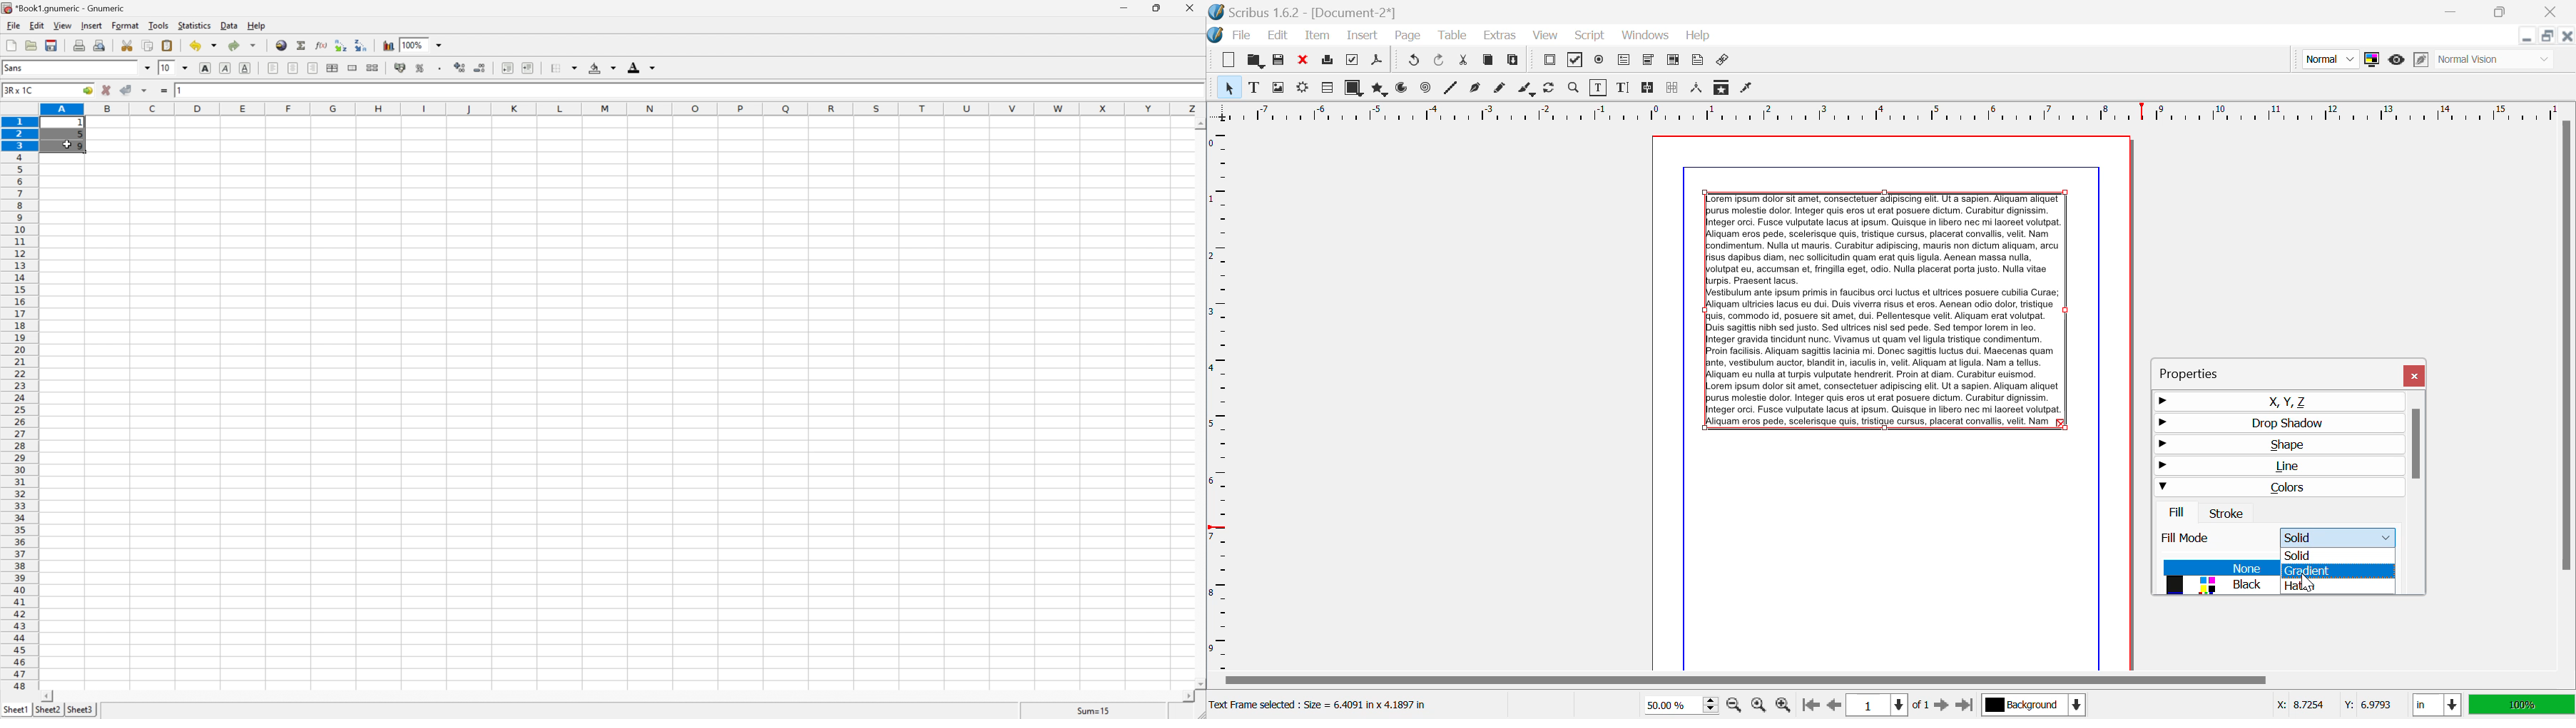 The image size is (2576, 728). Describe the element at coordinates (19, 67) in the screenshot. I see `font` at that location.